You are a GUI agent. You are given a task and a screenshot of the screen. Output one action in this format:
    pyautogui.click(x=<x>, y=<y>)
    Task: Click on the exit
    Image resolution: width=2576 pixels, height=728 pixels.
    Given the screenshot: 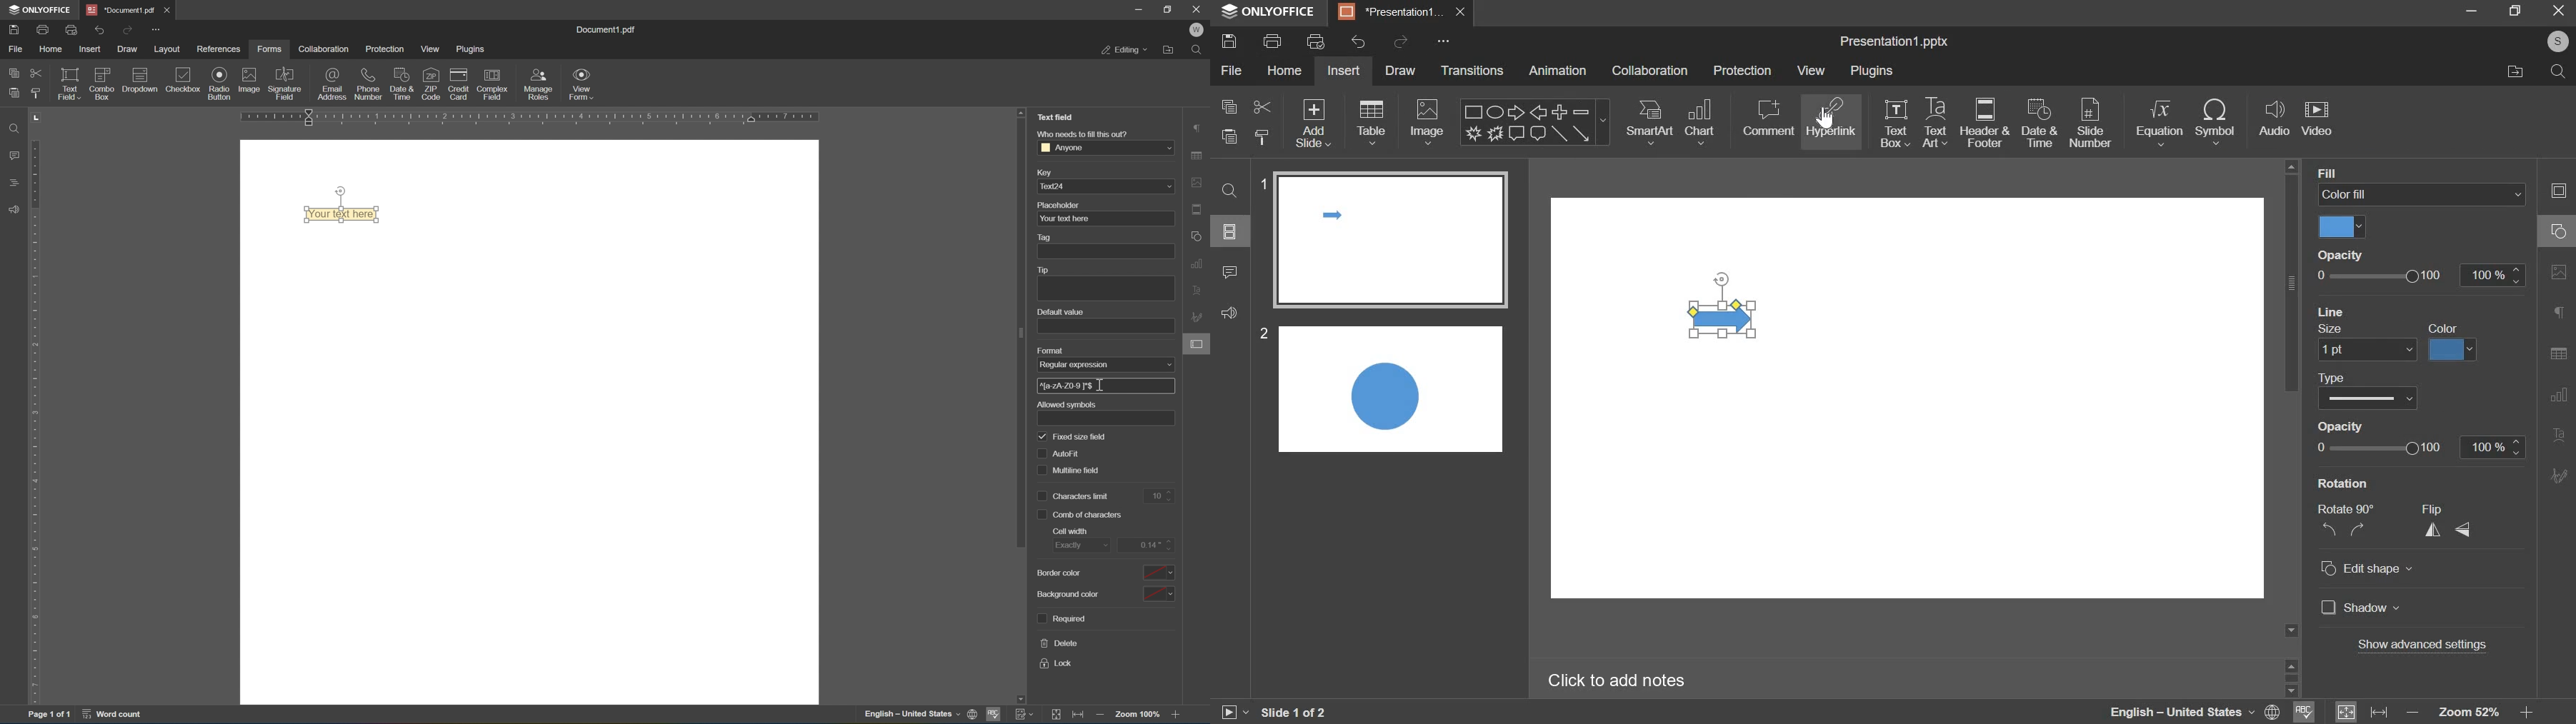 What is the action you would take?
    pyautogui.click(x=2559, y=10)
    